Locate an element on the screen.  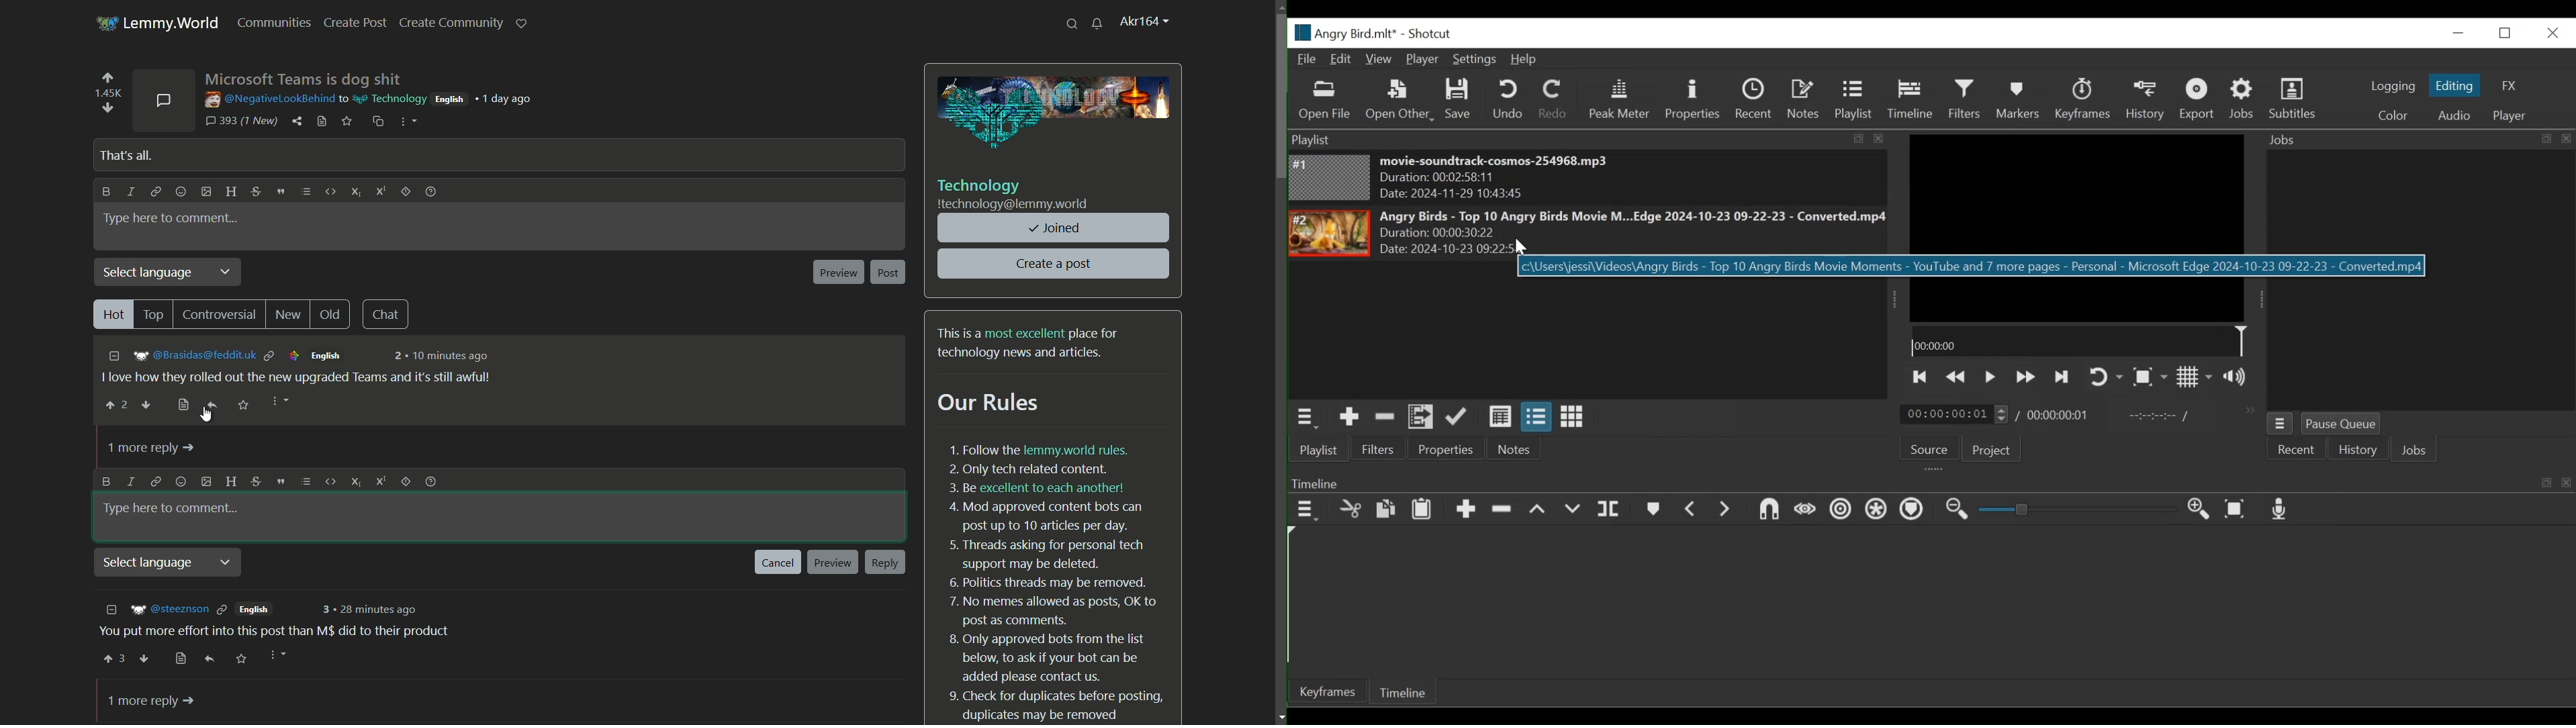
Audio is located at coordinates (2454, 115).